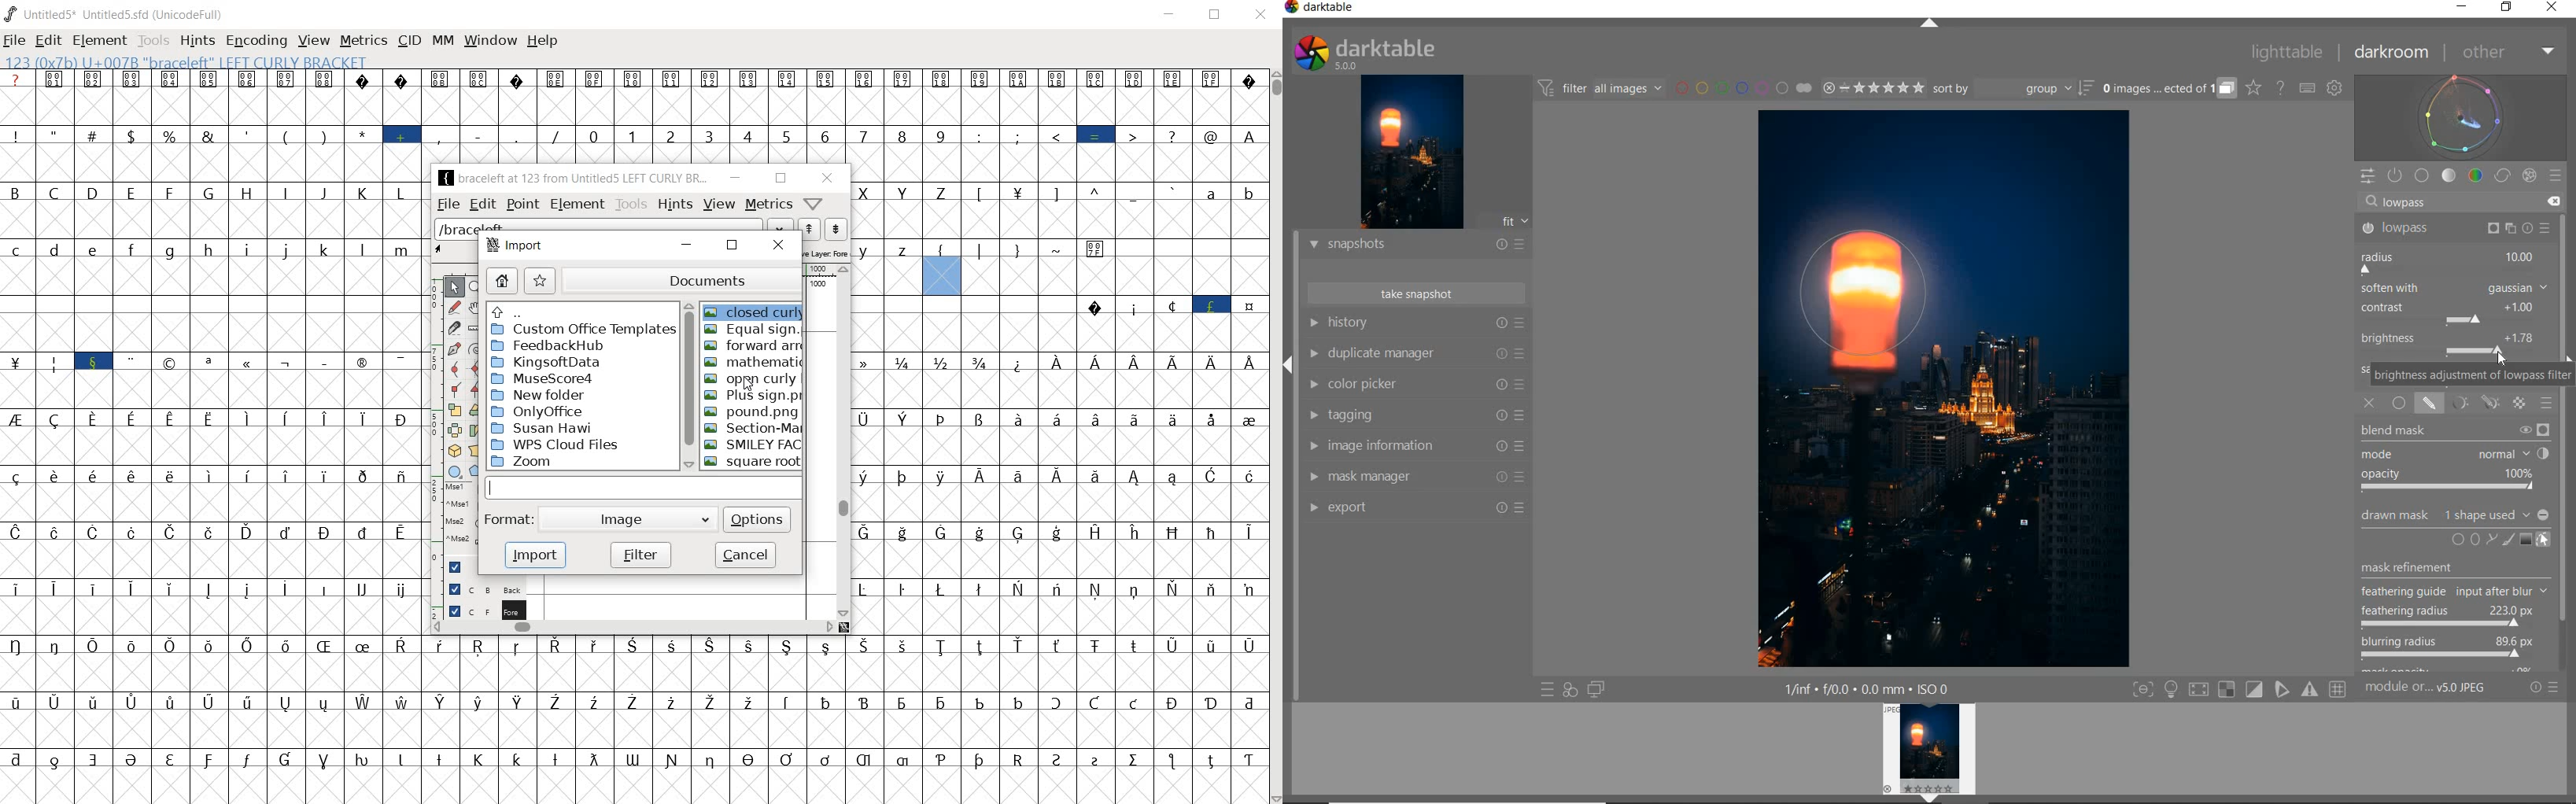 This screenshot has width=2576, height=812. I want to click on LIGHTTABLE, so click(2289, 51).